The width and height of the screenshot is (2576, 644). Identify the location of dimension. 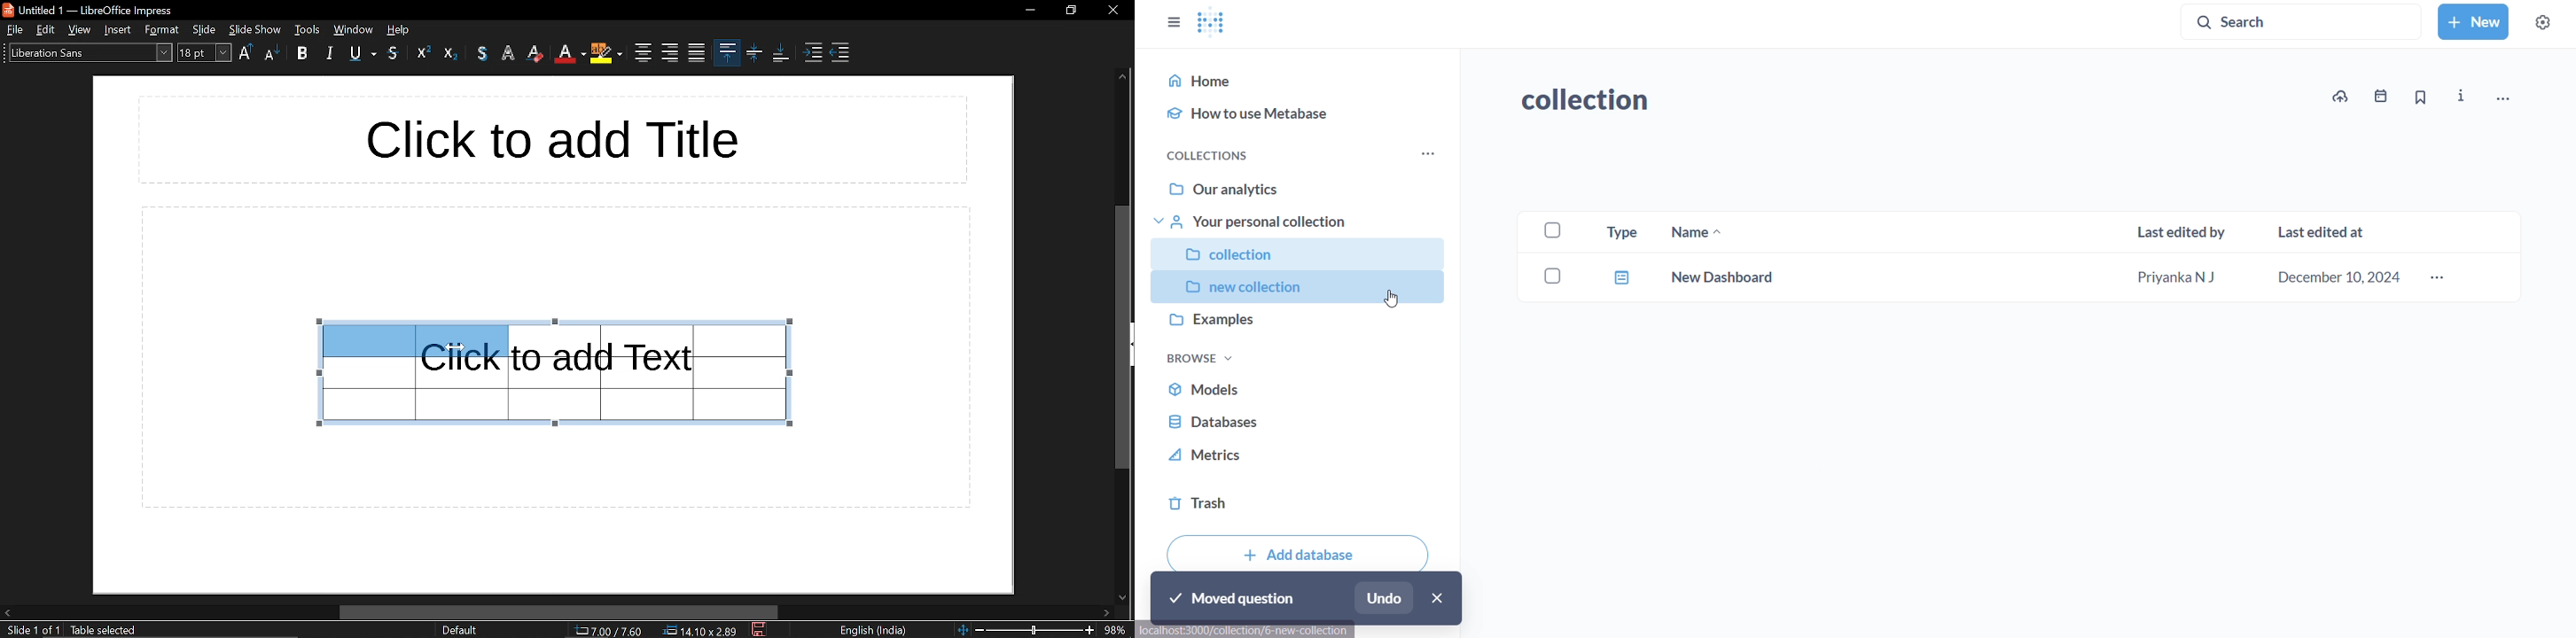
(700, 631).